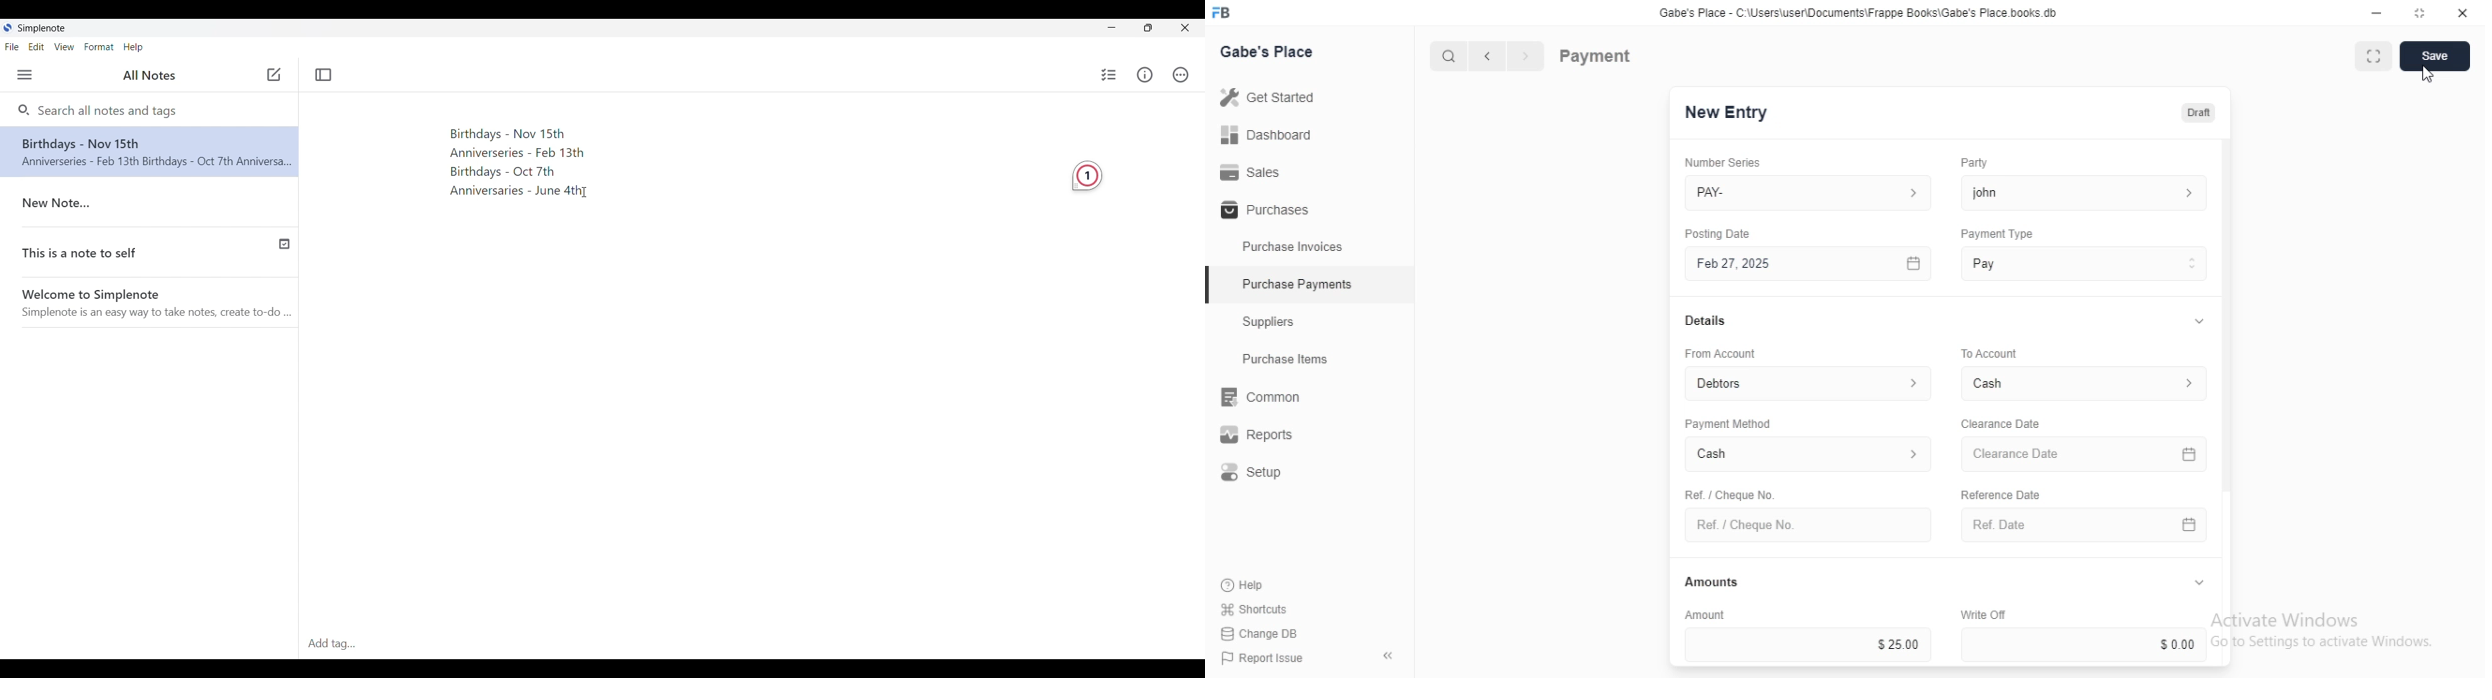  I want to click on Insert checklist, so click(1110, 75).